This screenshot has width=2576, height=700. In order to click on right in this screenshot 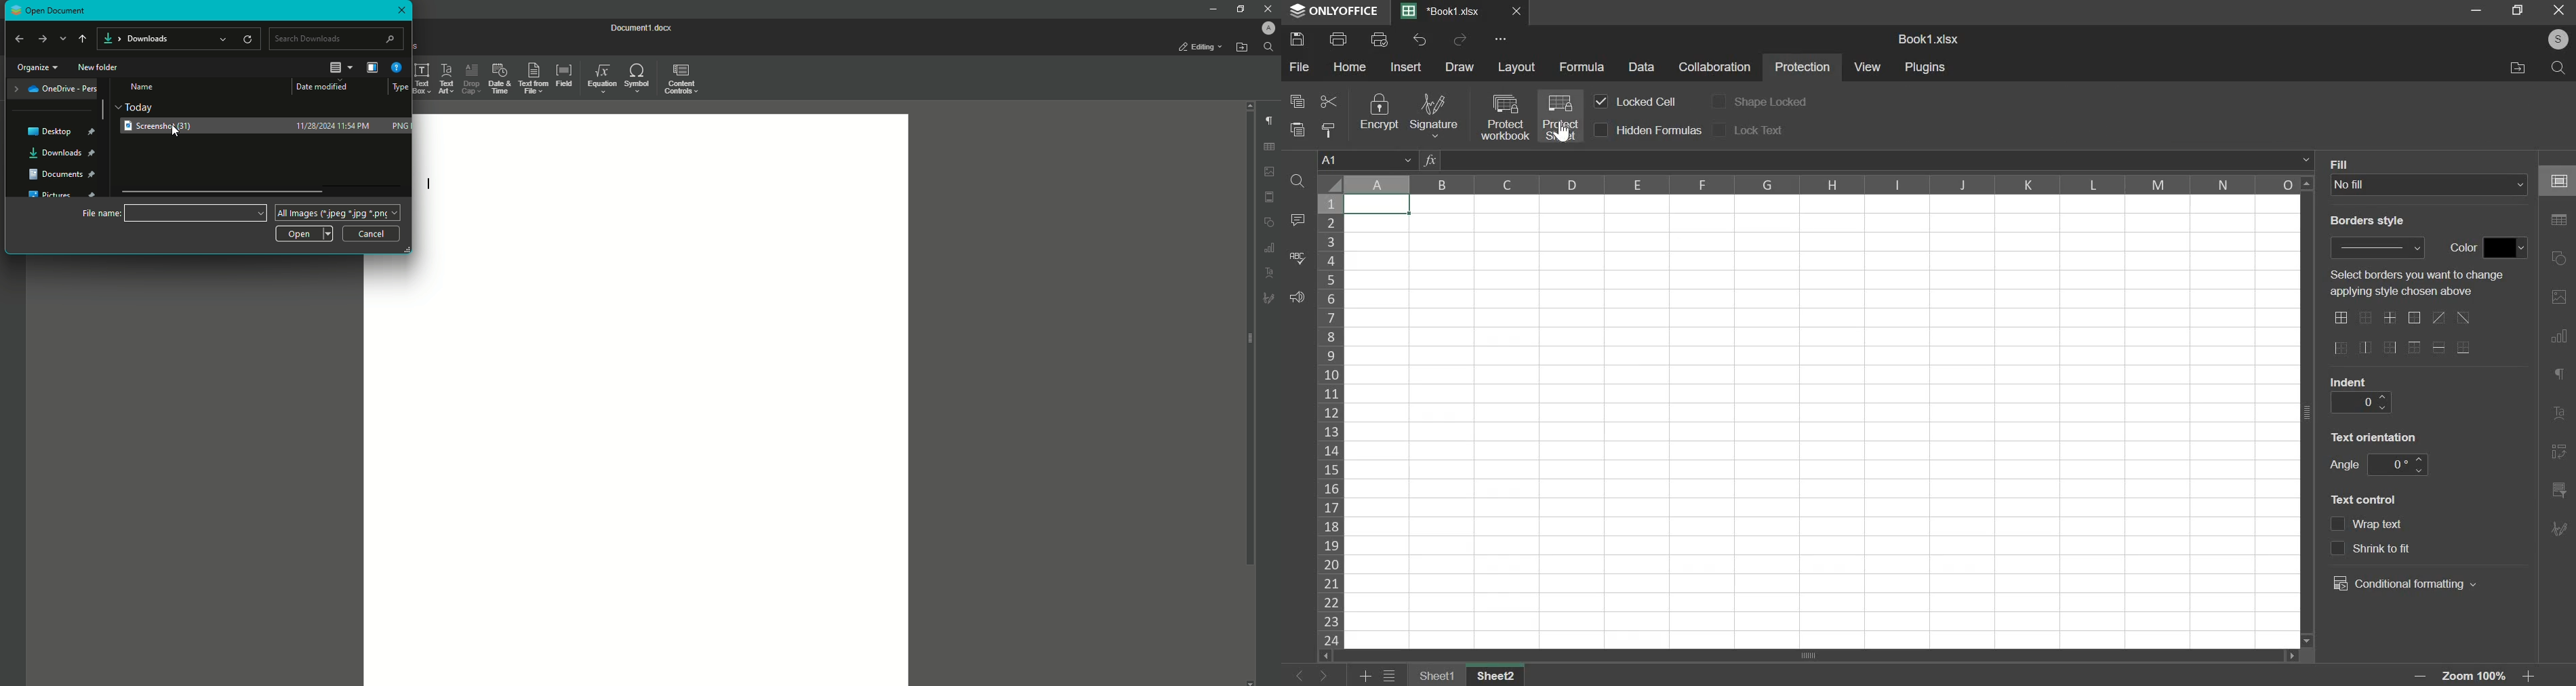, I will do `click(1323, 677)`.